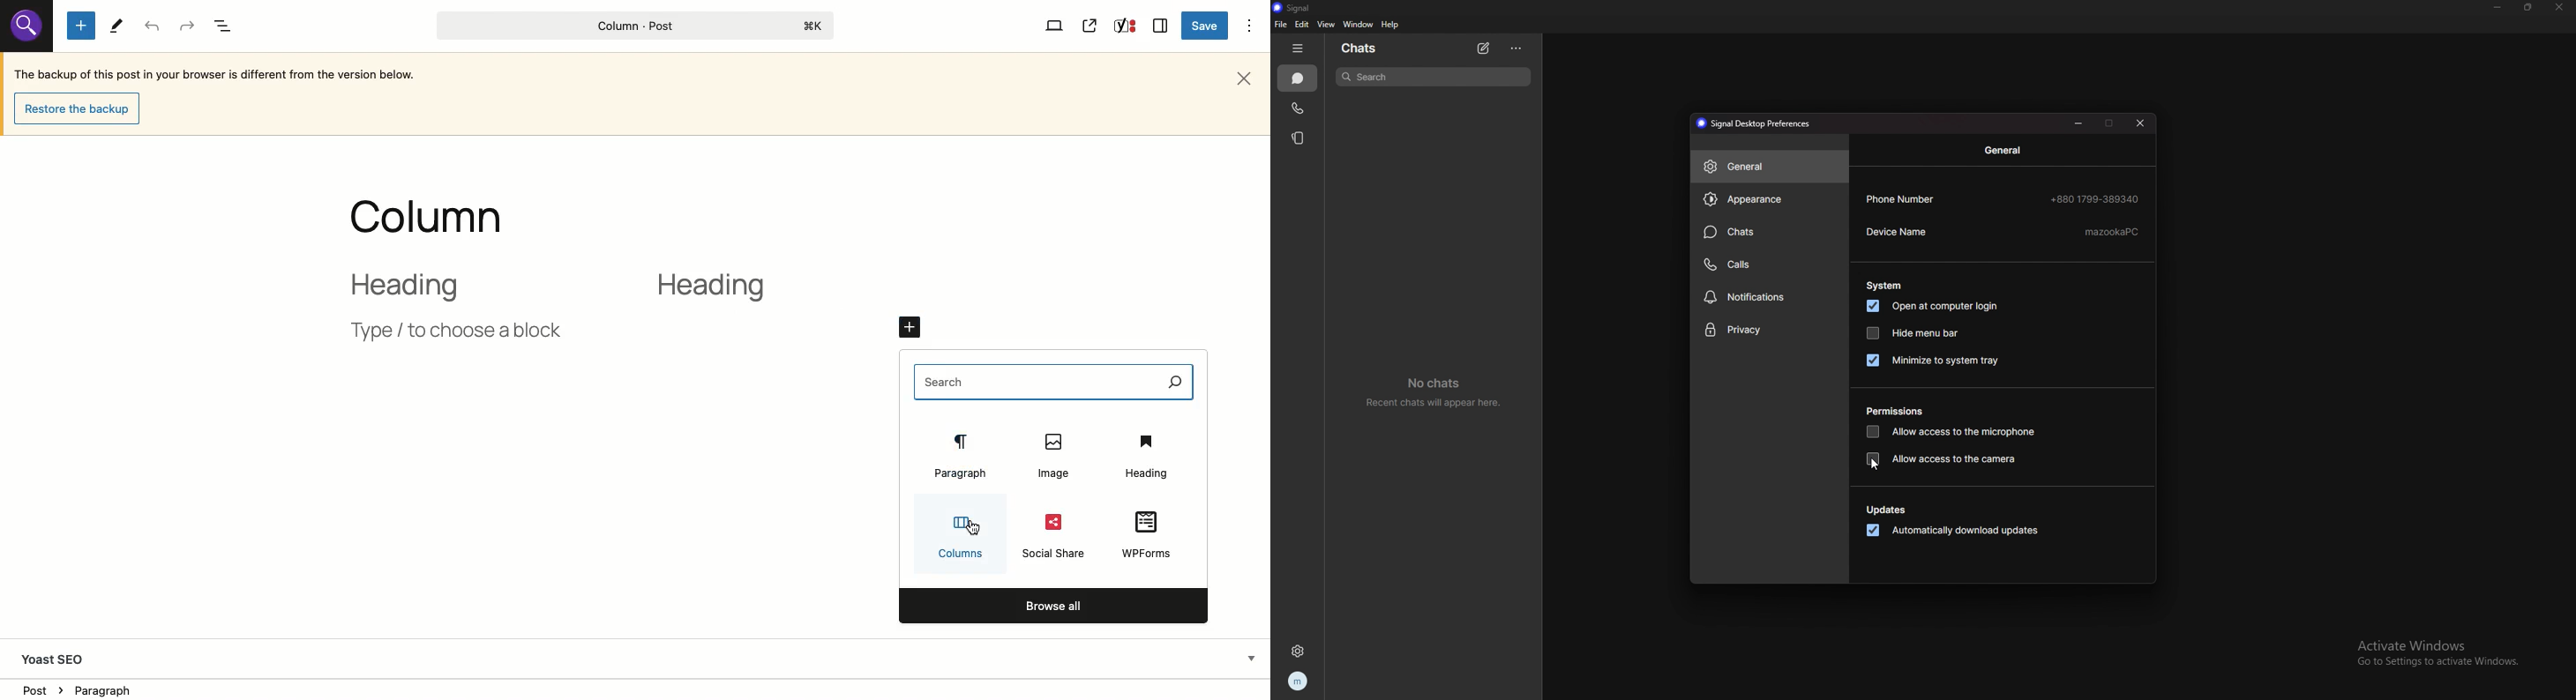 The width and height of the screenshot is (2576, 700). I want to click on Browse all, so click(1052, 606).